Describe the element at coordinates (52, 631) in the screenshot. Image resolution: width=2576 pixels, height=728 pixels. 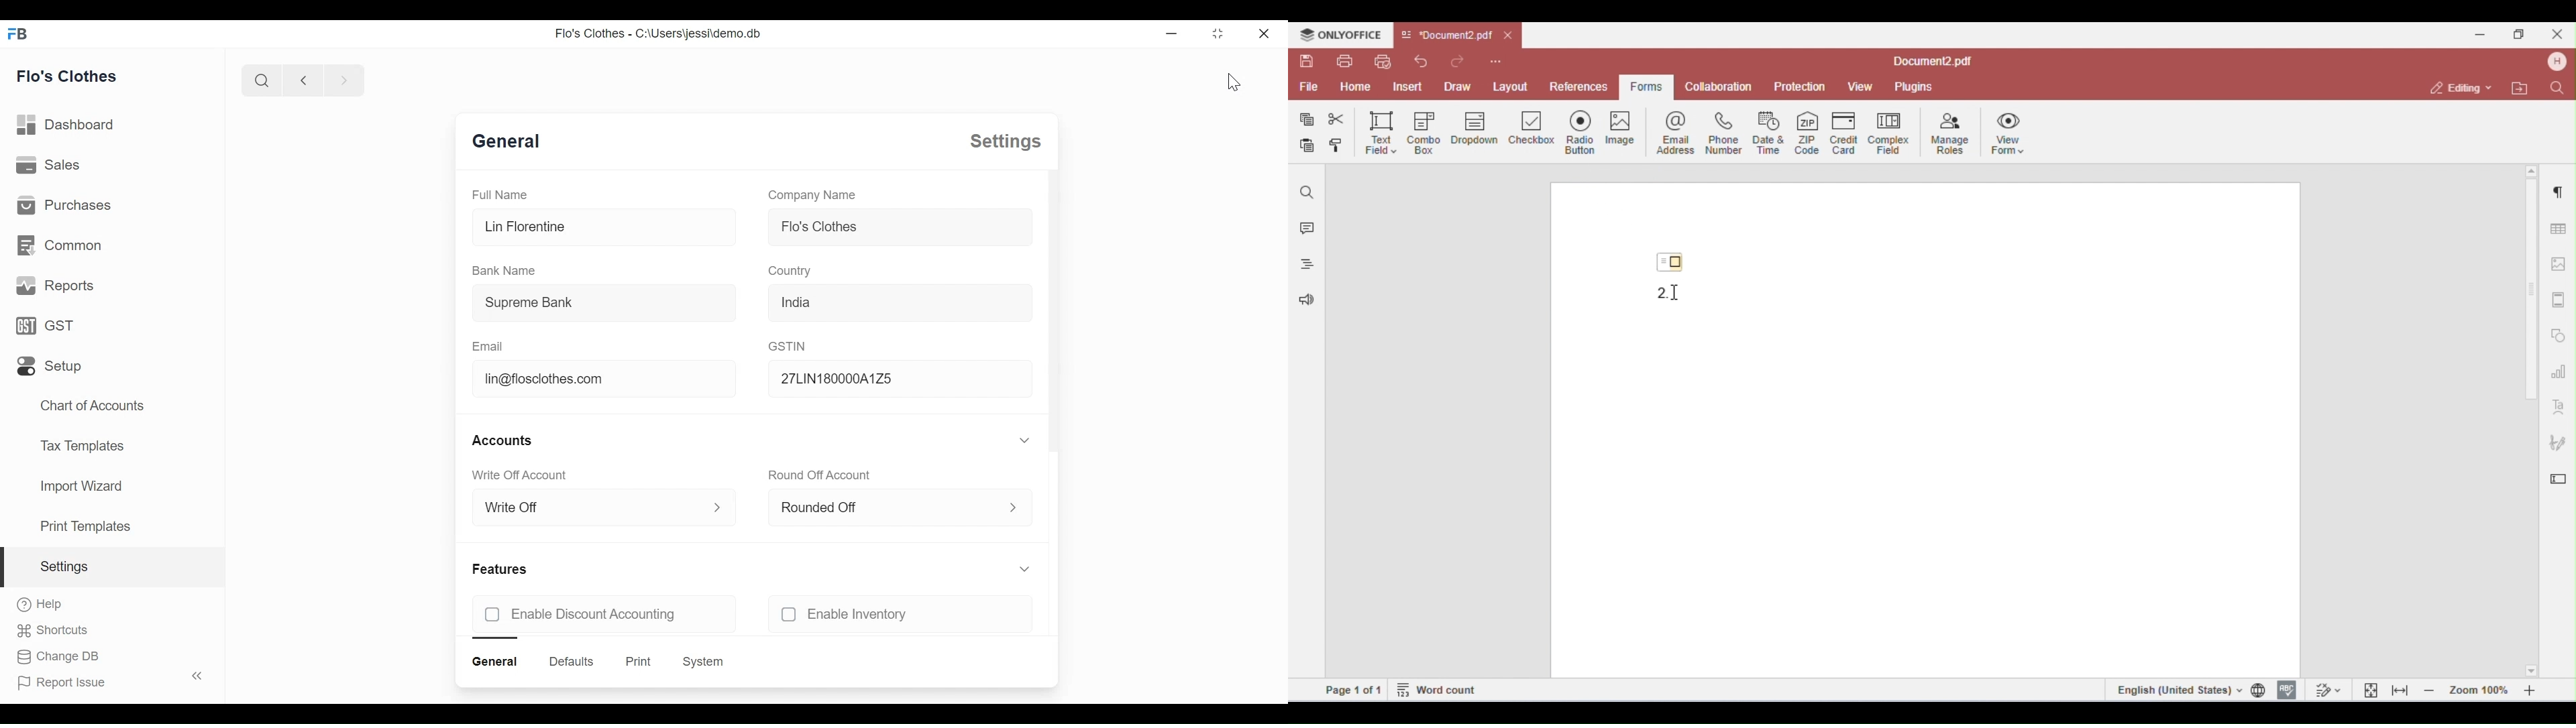
I see `shortcuts` at that location.